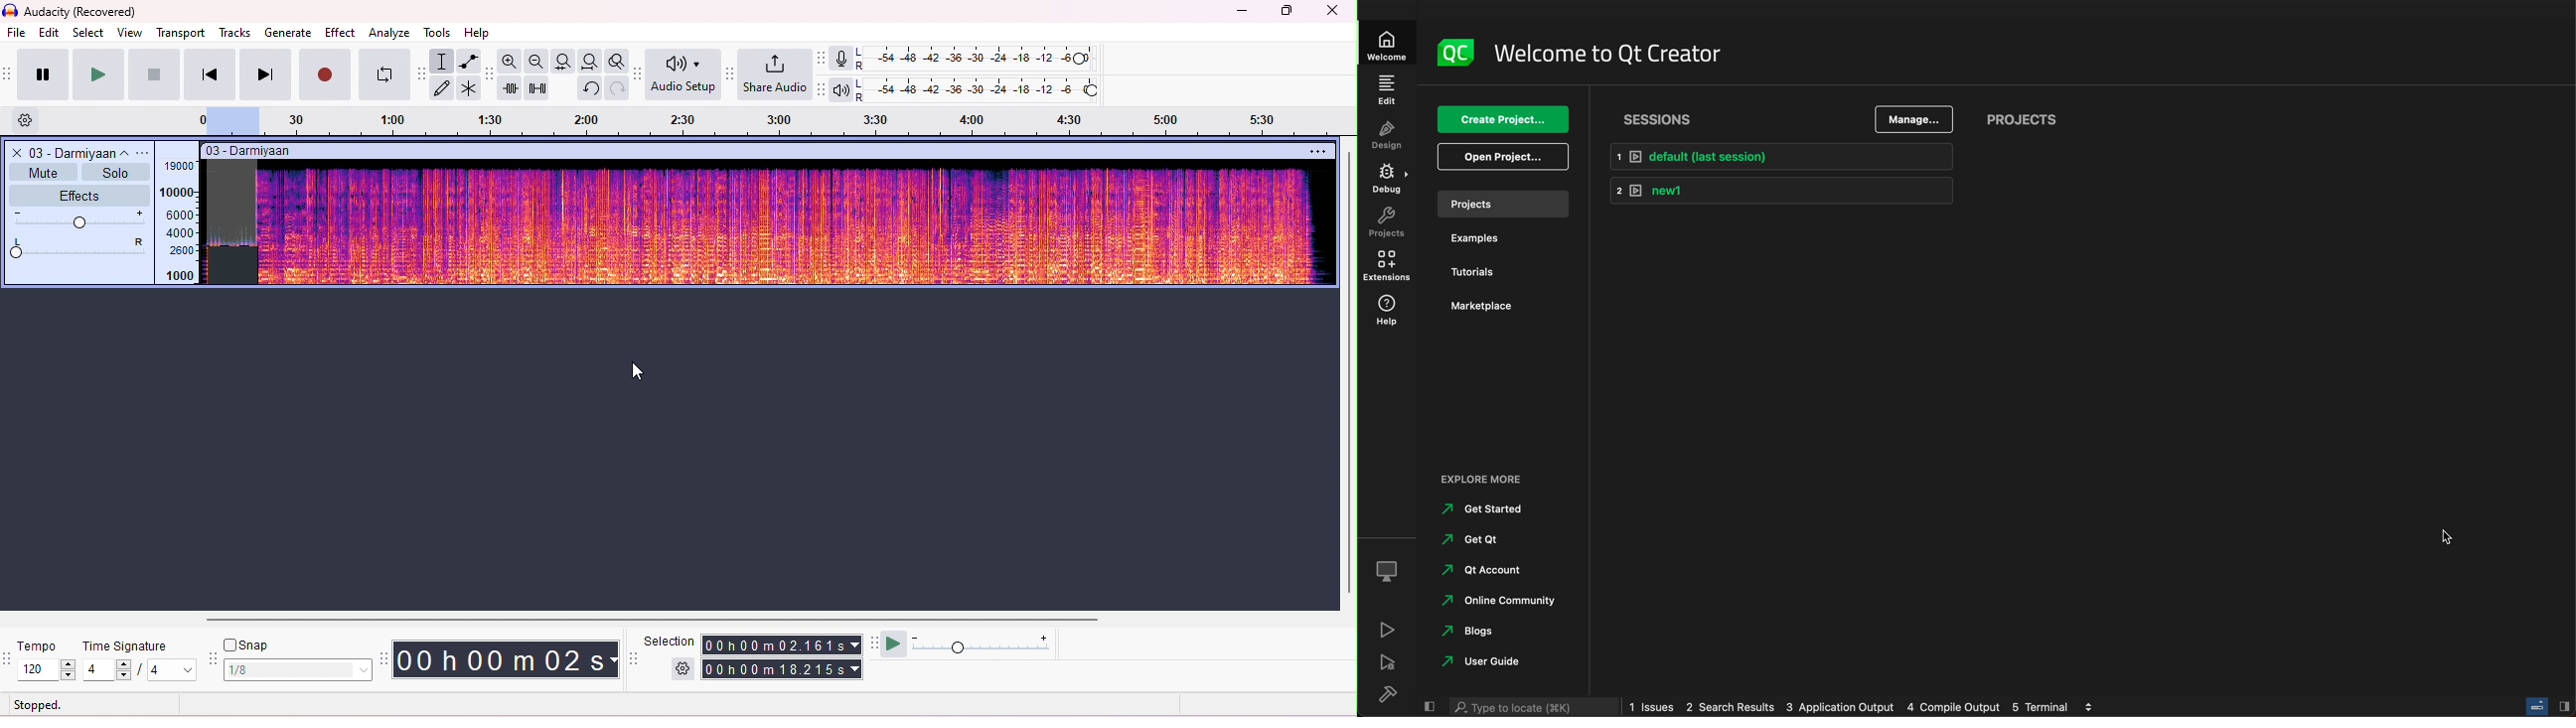 The image size is (2576, 728). What do you see at coordinates (731, 73) in the screenshot?
I see `share audio tool bar` at bounding box center [731, 73].